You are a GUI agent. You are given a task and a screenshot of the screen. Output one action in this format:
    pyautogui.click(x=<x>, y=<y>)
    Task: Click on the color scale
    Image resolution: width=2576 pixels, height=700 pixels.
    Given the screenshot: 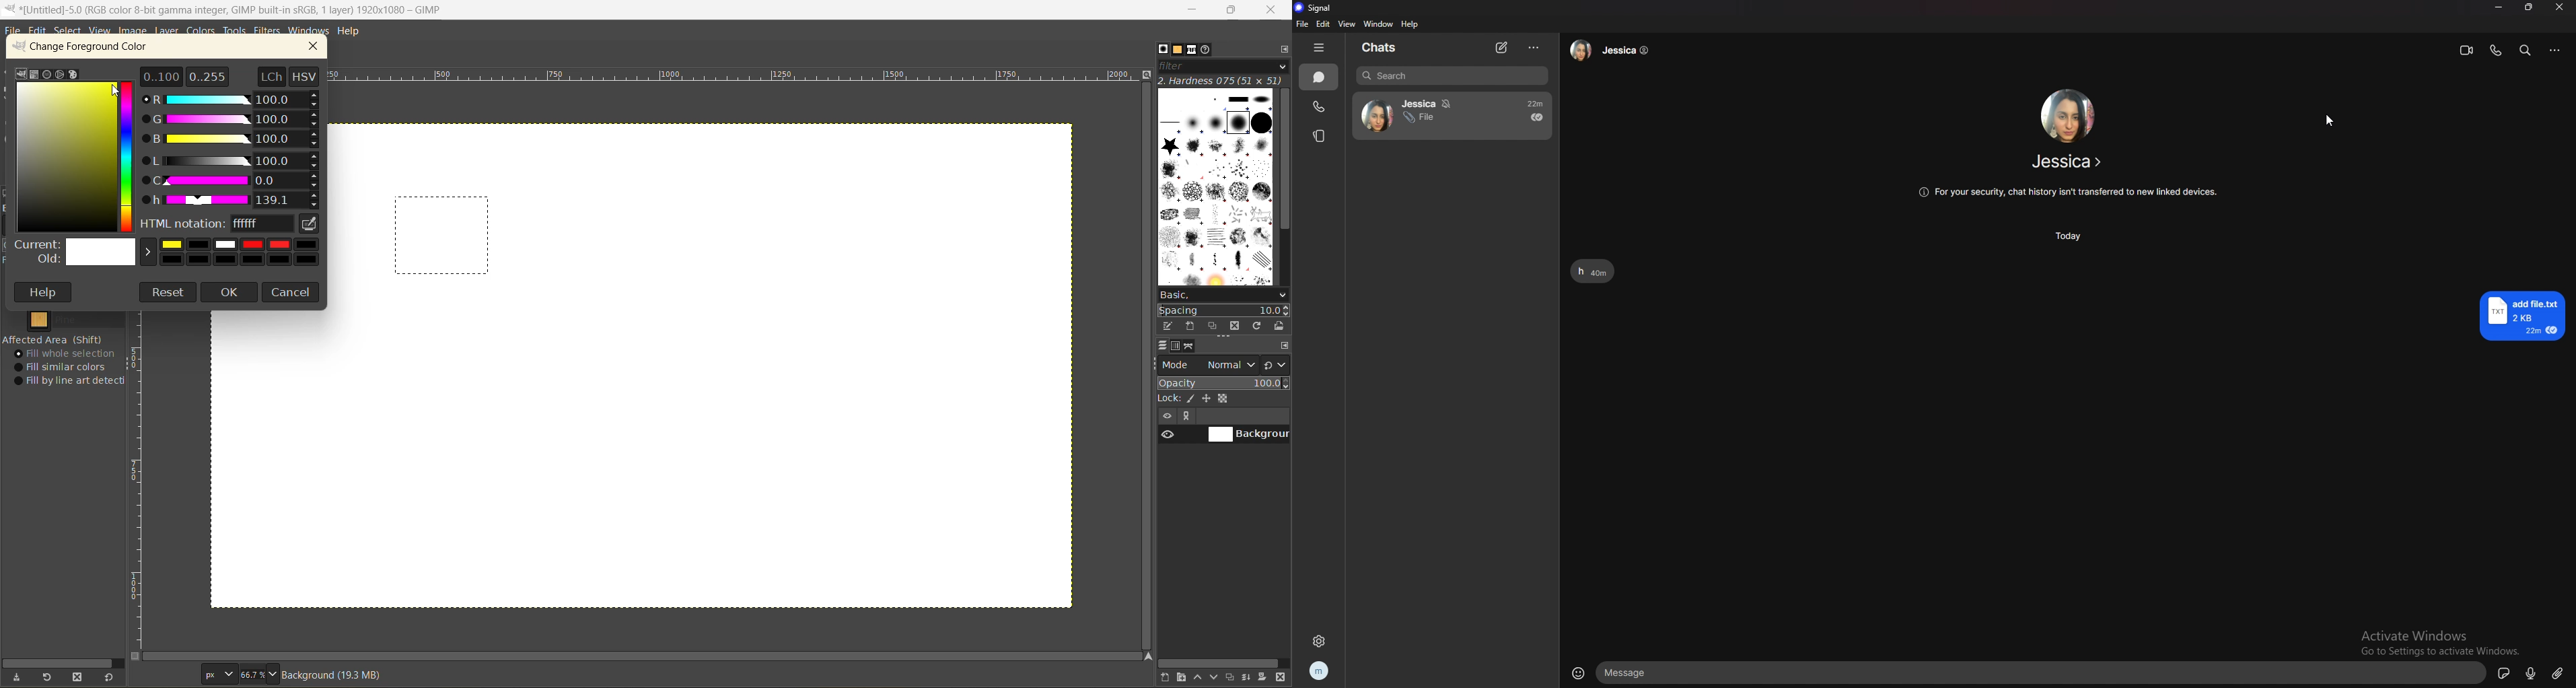 What is the action you would take?
    pyautogui.click(x=129, y=155)
    